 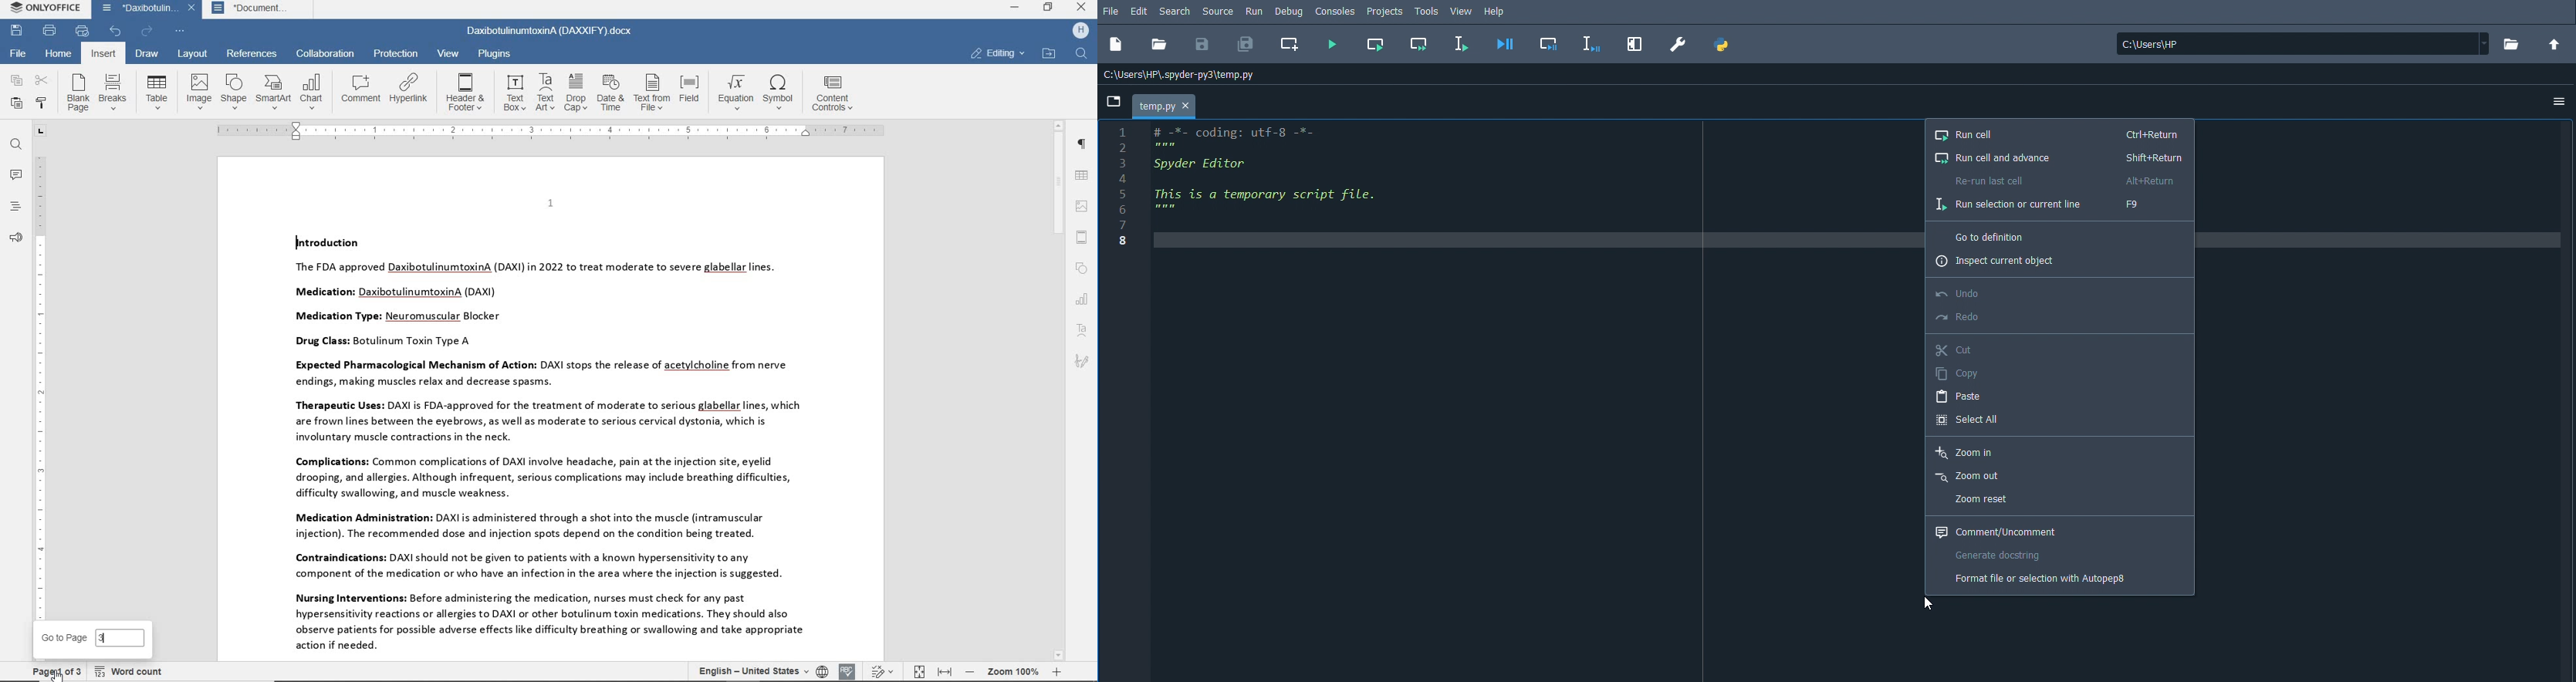 I want to click on SmartArt, so click(x=273, y=92).